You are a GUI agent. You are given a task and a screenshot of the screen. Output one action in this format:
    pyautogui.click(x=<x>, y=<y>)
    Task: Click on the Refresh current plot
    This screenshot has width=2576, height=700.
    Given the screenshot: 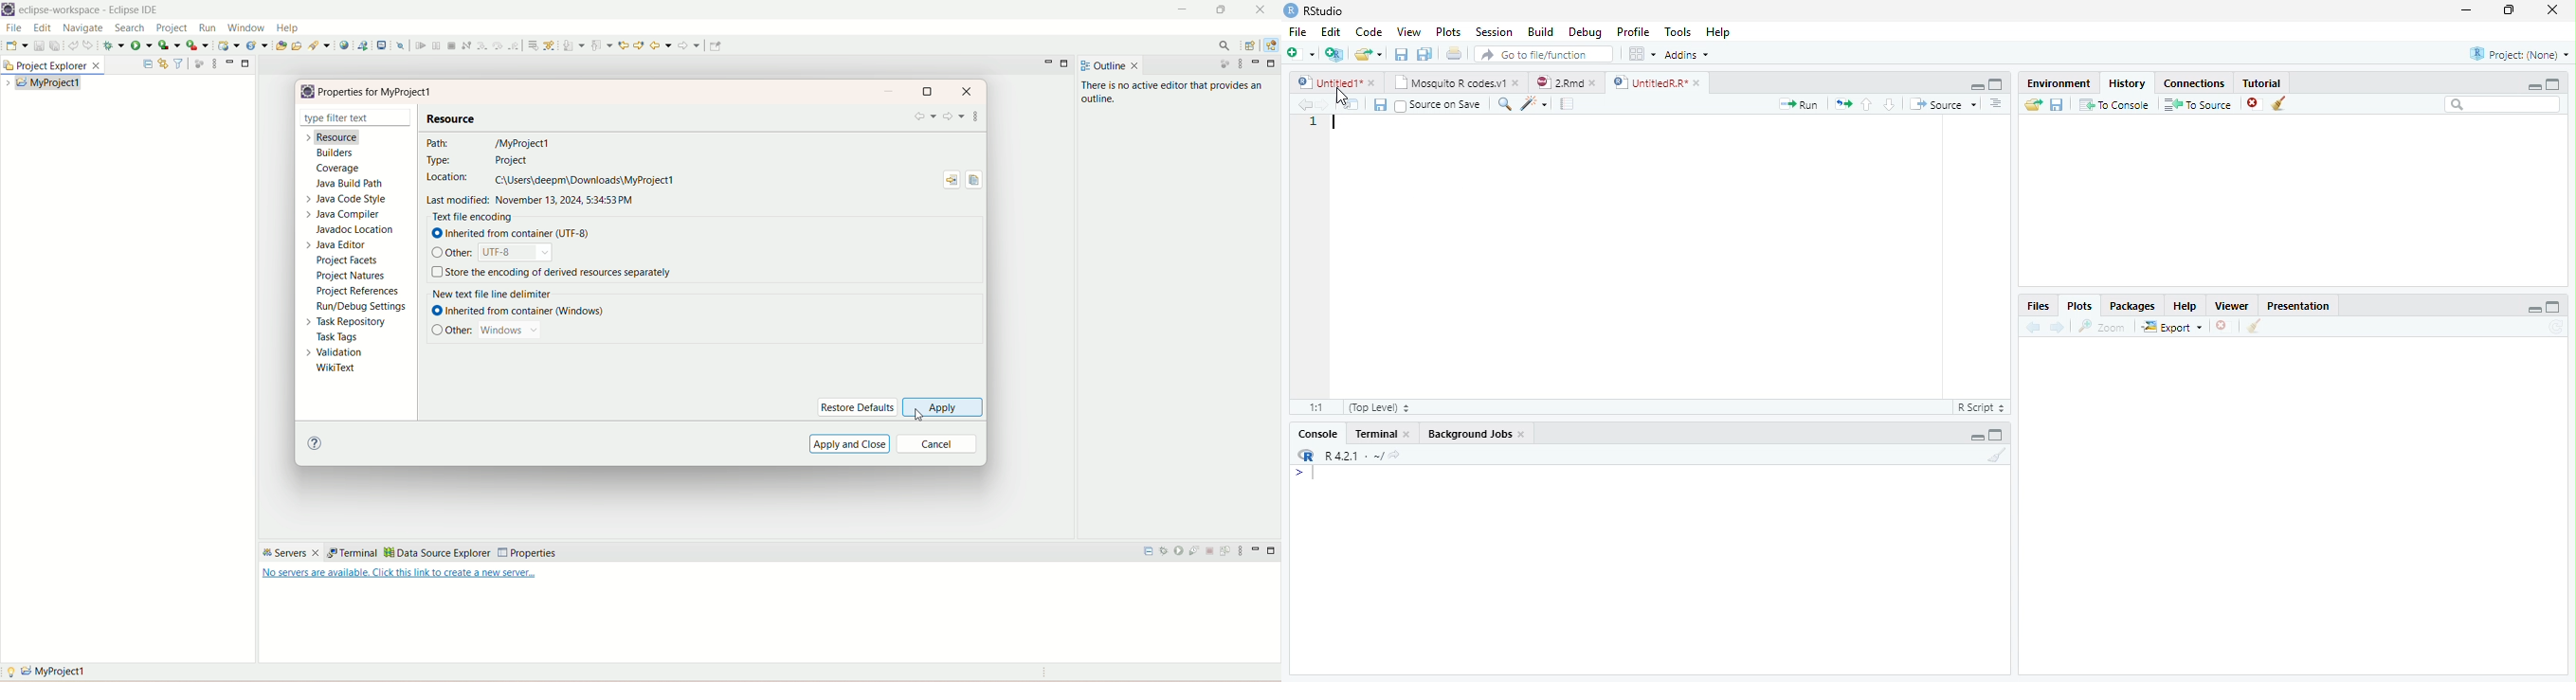 What is the action you would take?
    pyautogui.click(x=2556, y=328)
    